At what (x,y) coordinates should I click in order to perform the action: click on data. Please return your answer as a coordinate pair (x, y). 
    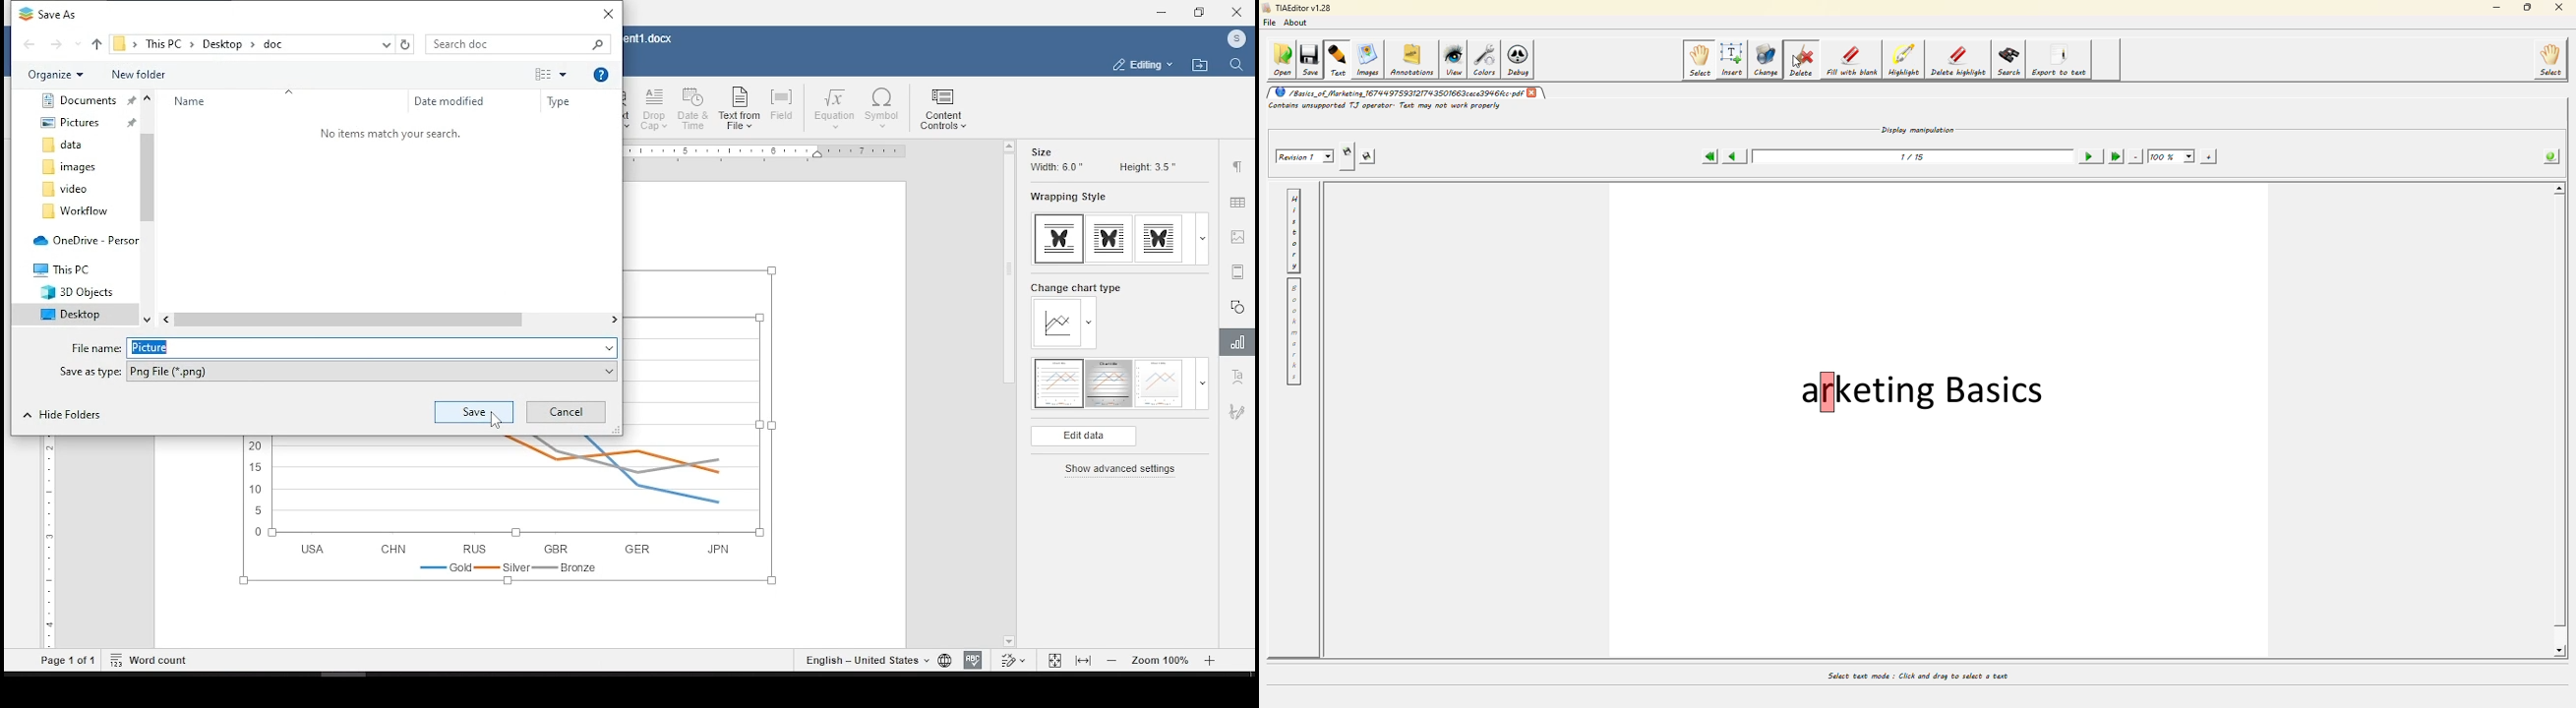
    Looking at the image, I should click on (84, 146).